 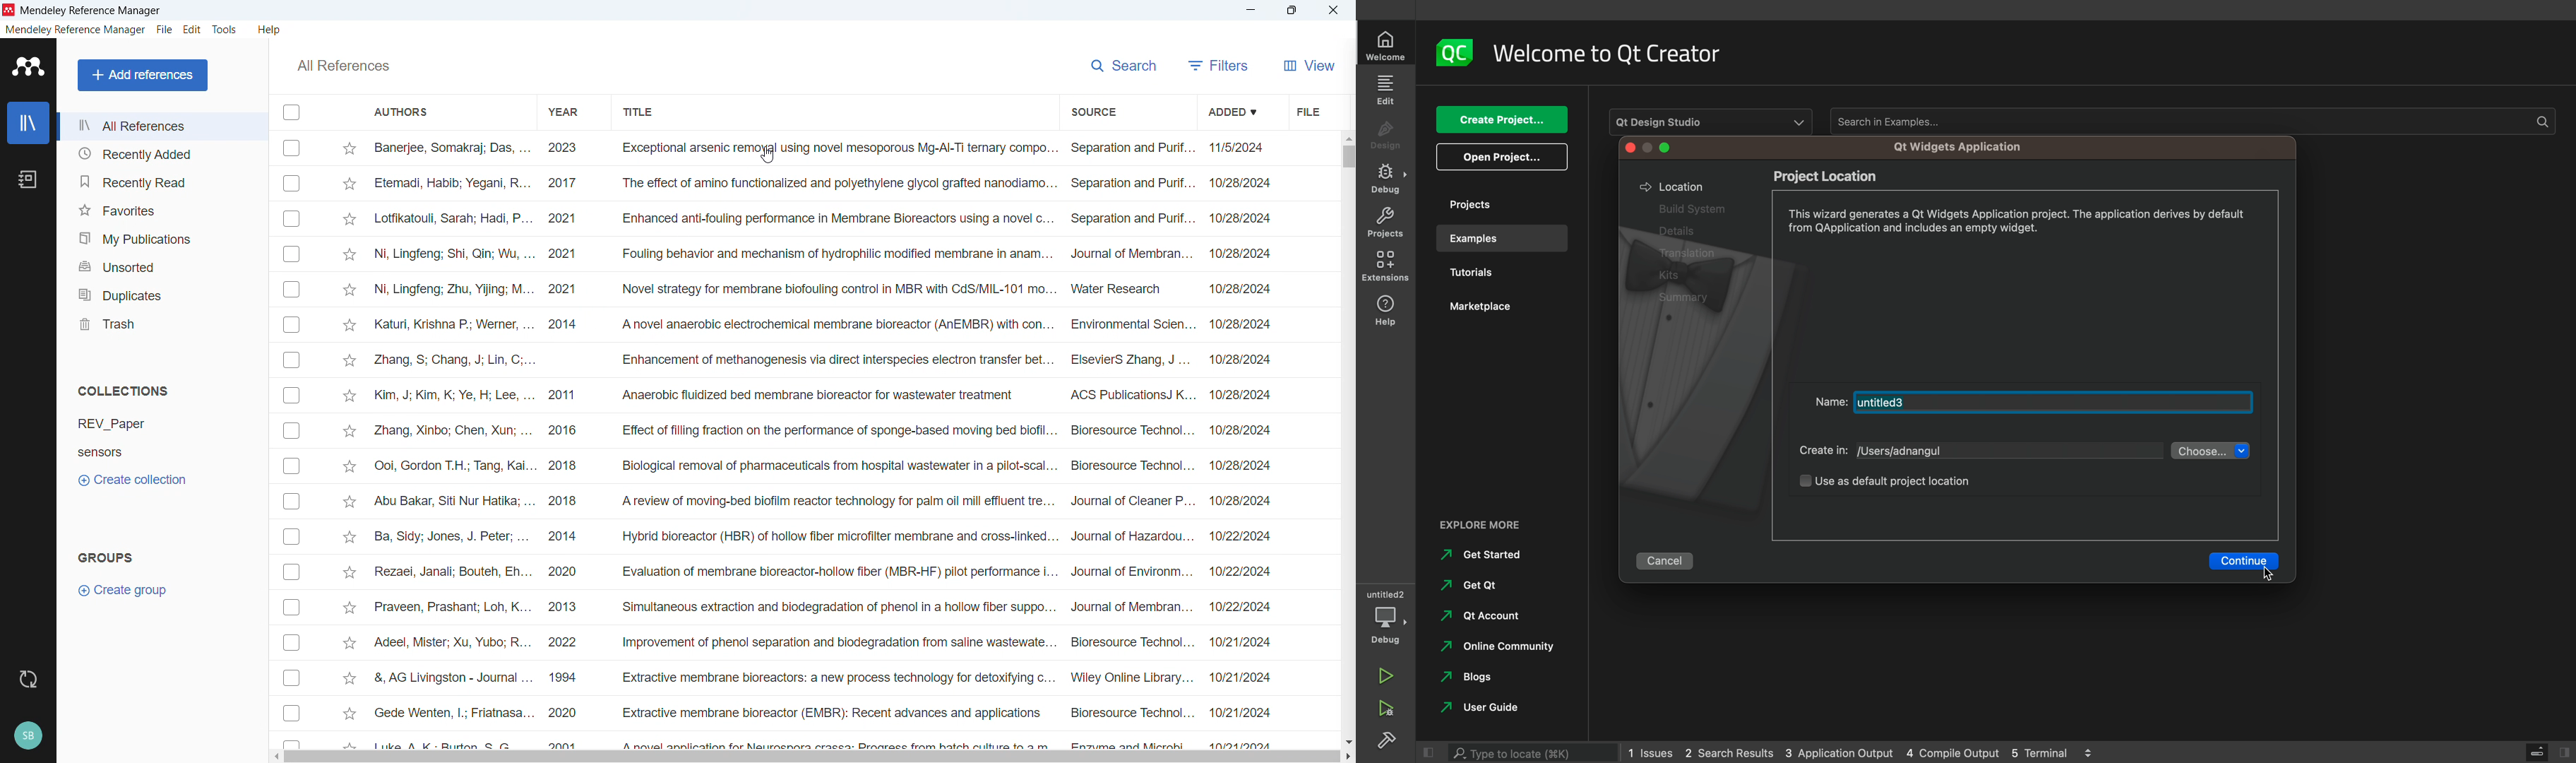 I want to click on kits, so click(x=1675, y=275).